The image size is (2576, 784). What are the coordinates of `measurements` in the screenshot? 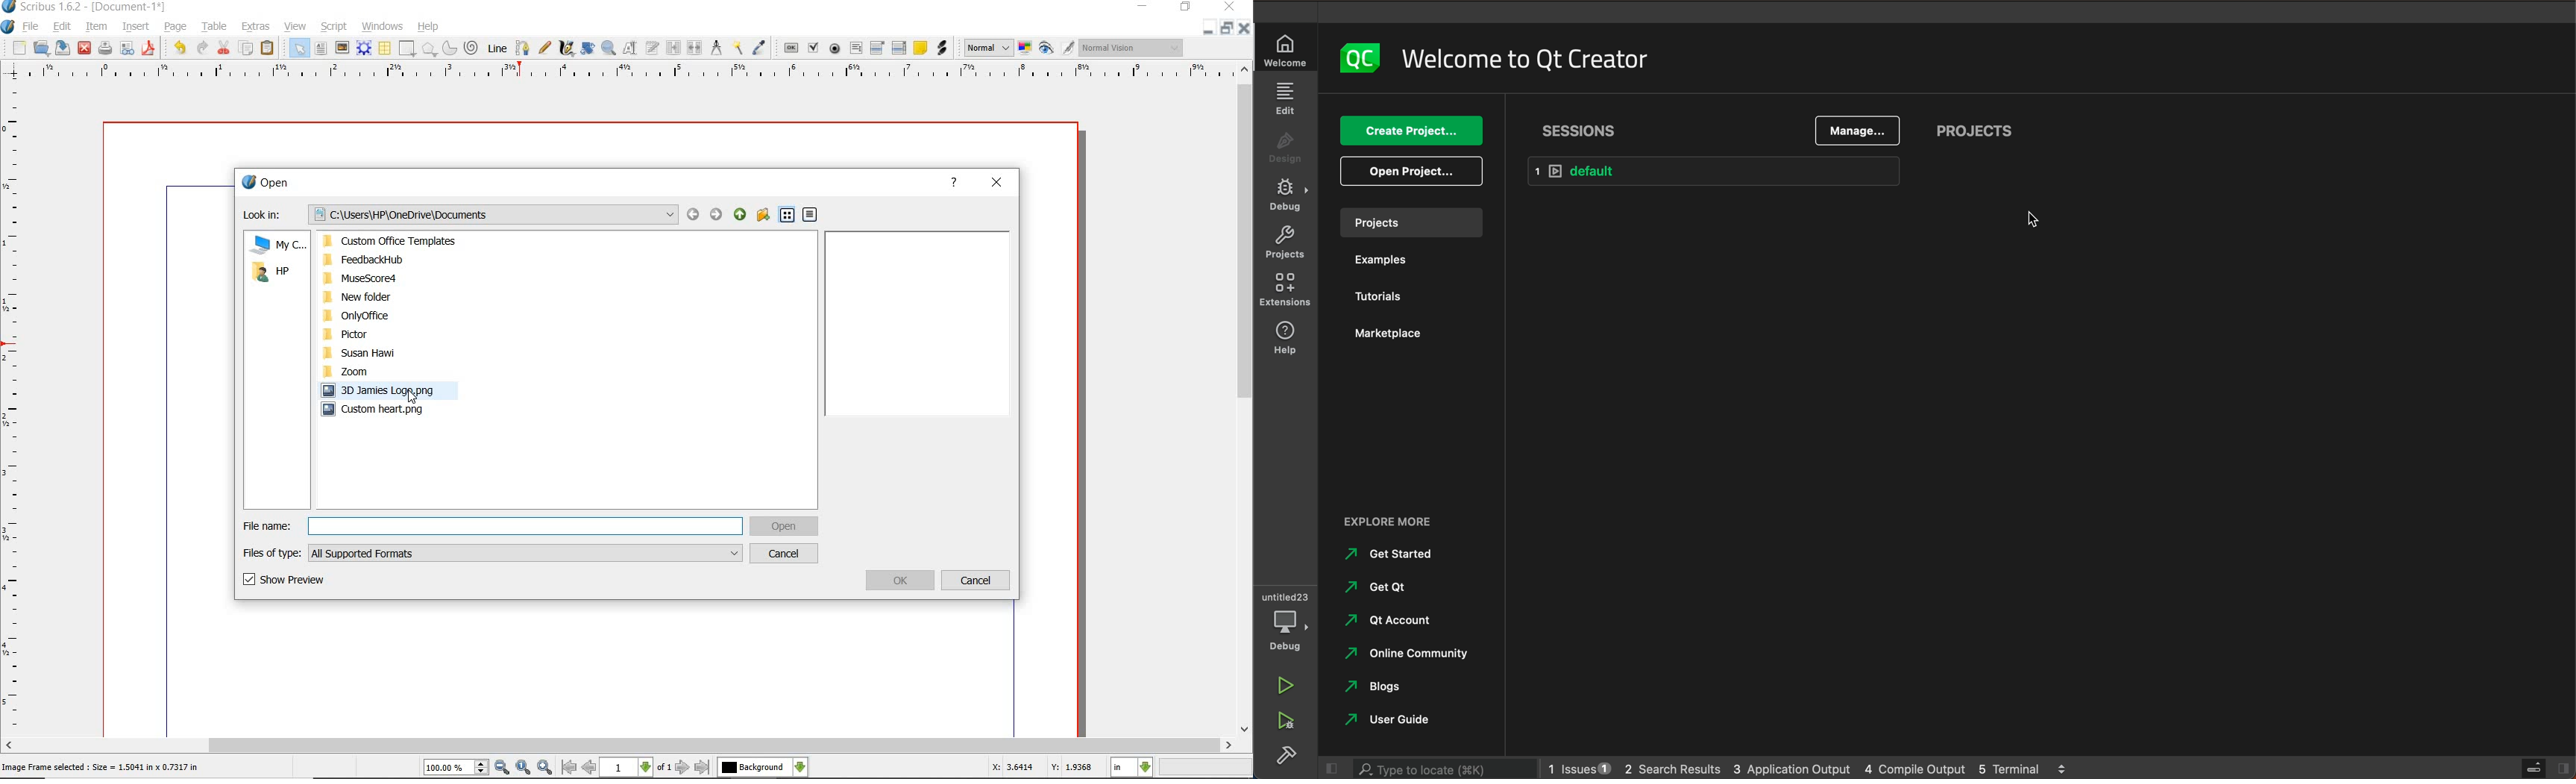 It's located at (717, 48).